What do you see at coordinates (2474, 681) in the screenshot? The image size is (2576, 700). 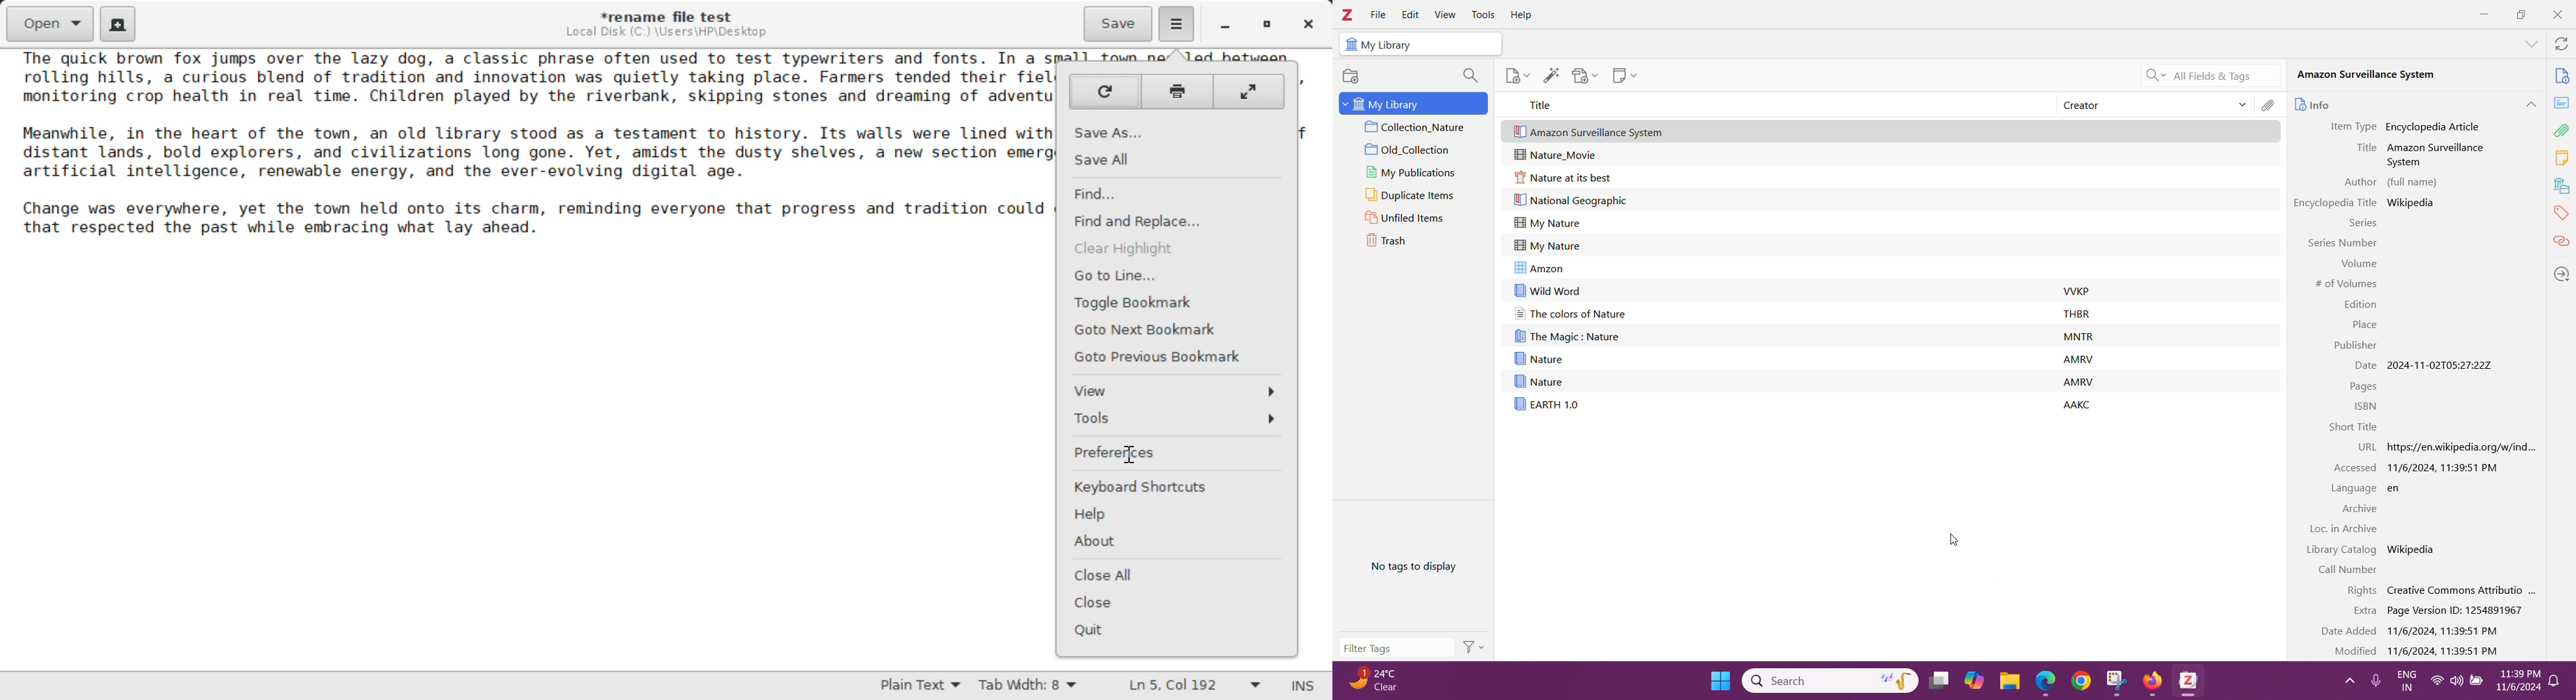 I see `battery` at bounding box center [2474, 681].